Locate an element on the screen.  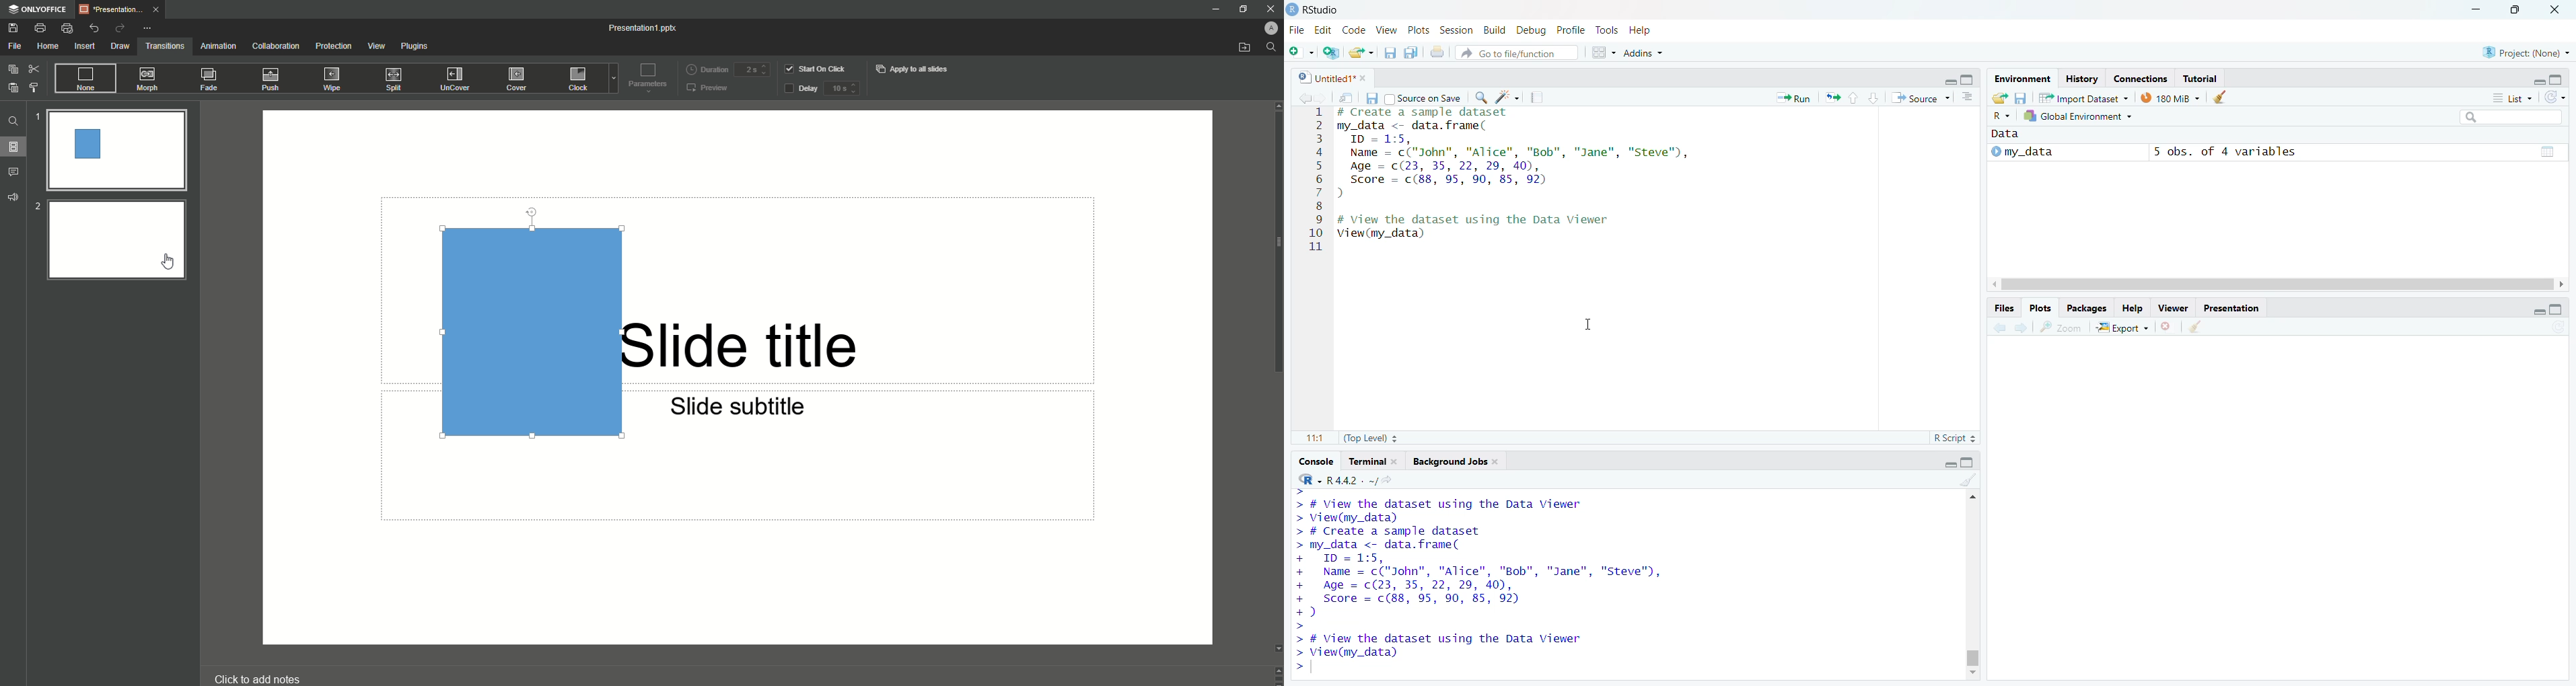
Search in file is located at coordinates (1345, 97).